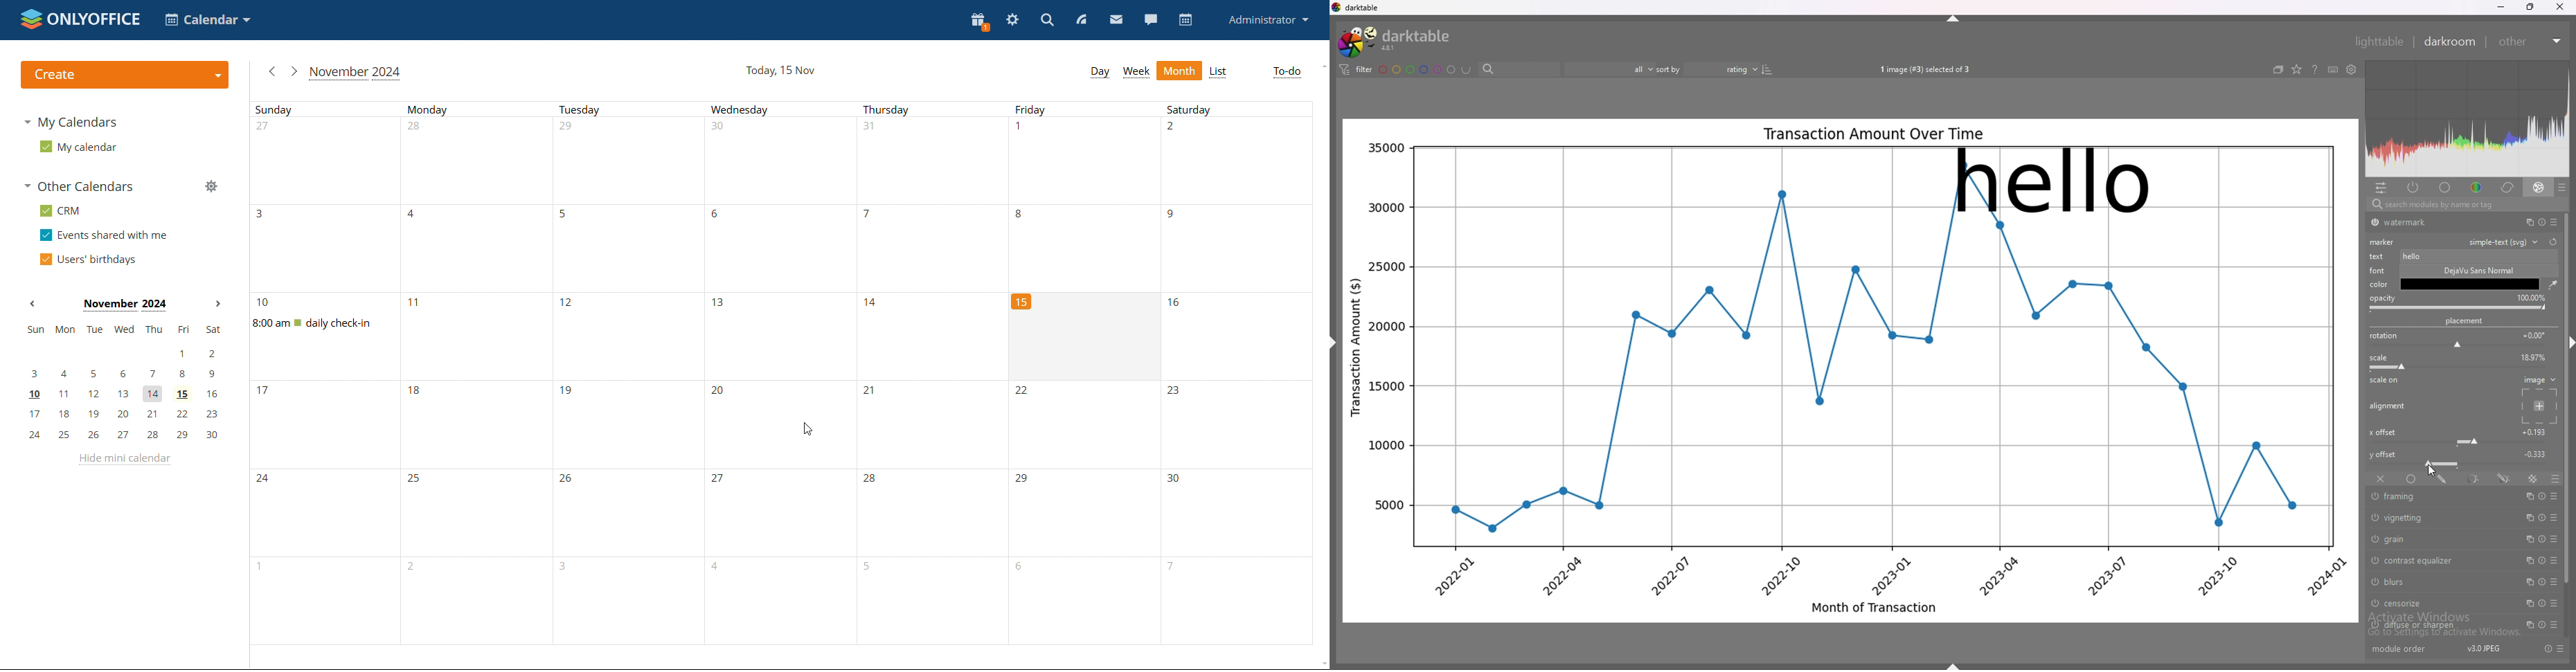 The width and height of the screenshot is (2576, 672). Describe the element at coordinates (1171, 216) in the screenshot. I see `Number` at that location.